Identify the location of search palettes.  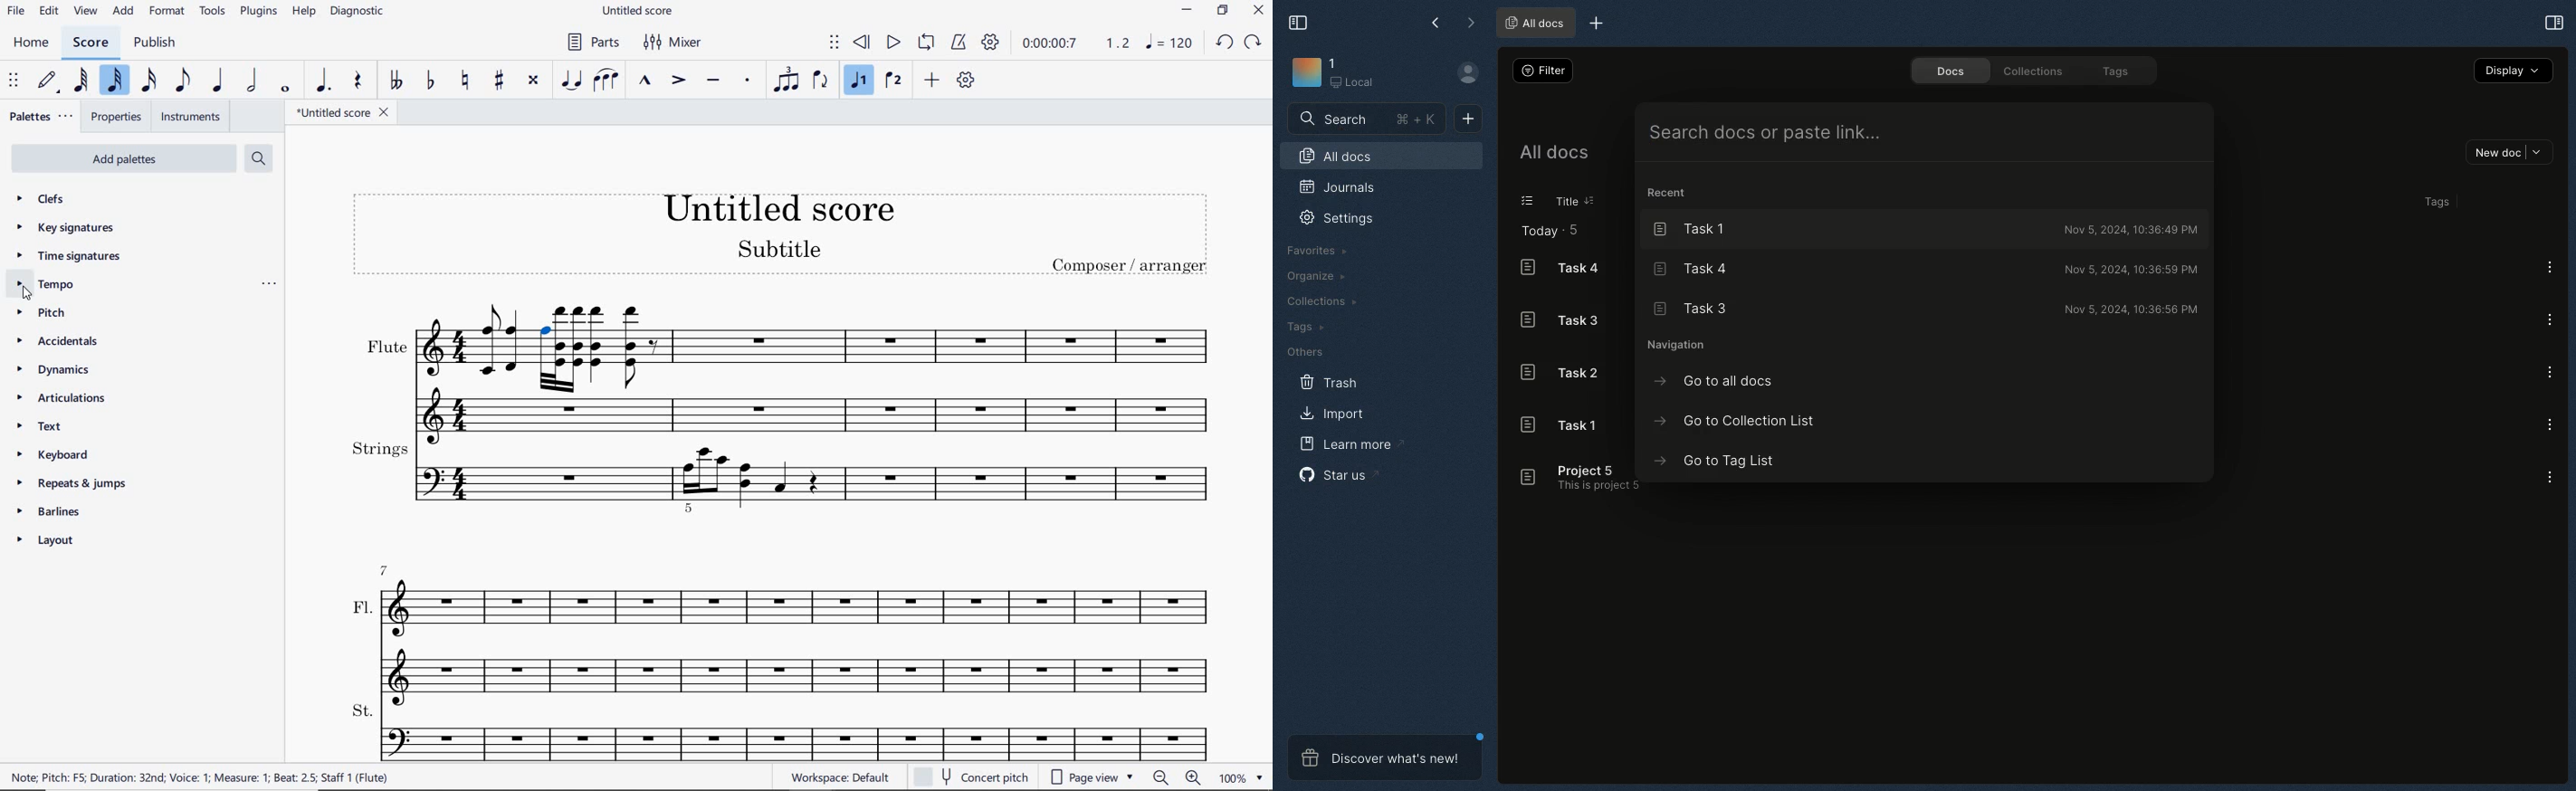
(261, 158).